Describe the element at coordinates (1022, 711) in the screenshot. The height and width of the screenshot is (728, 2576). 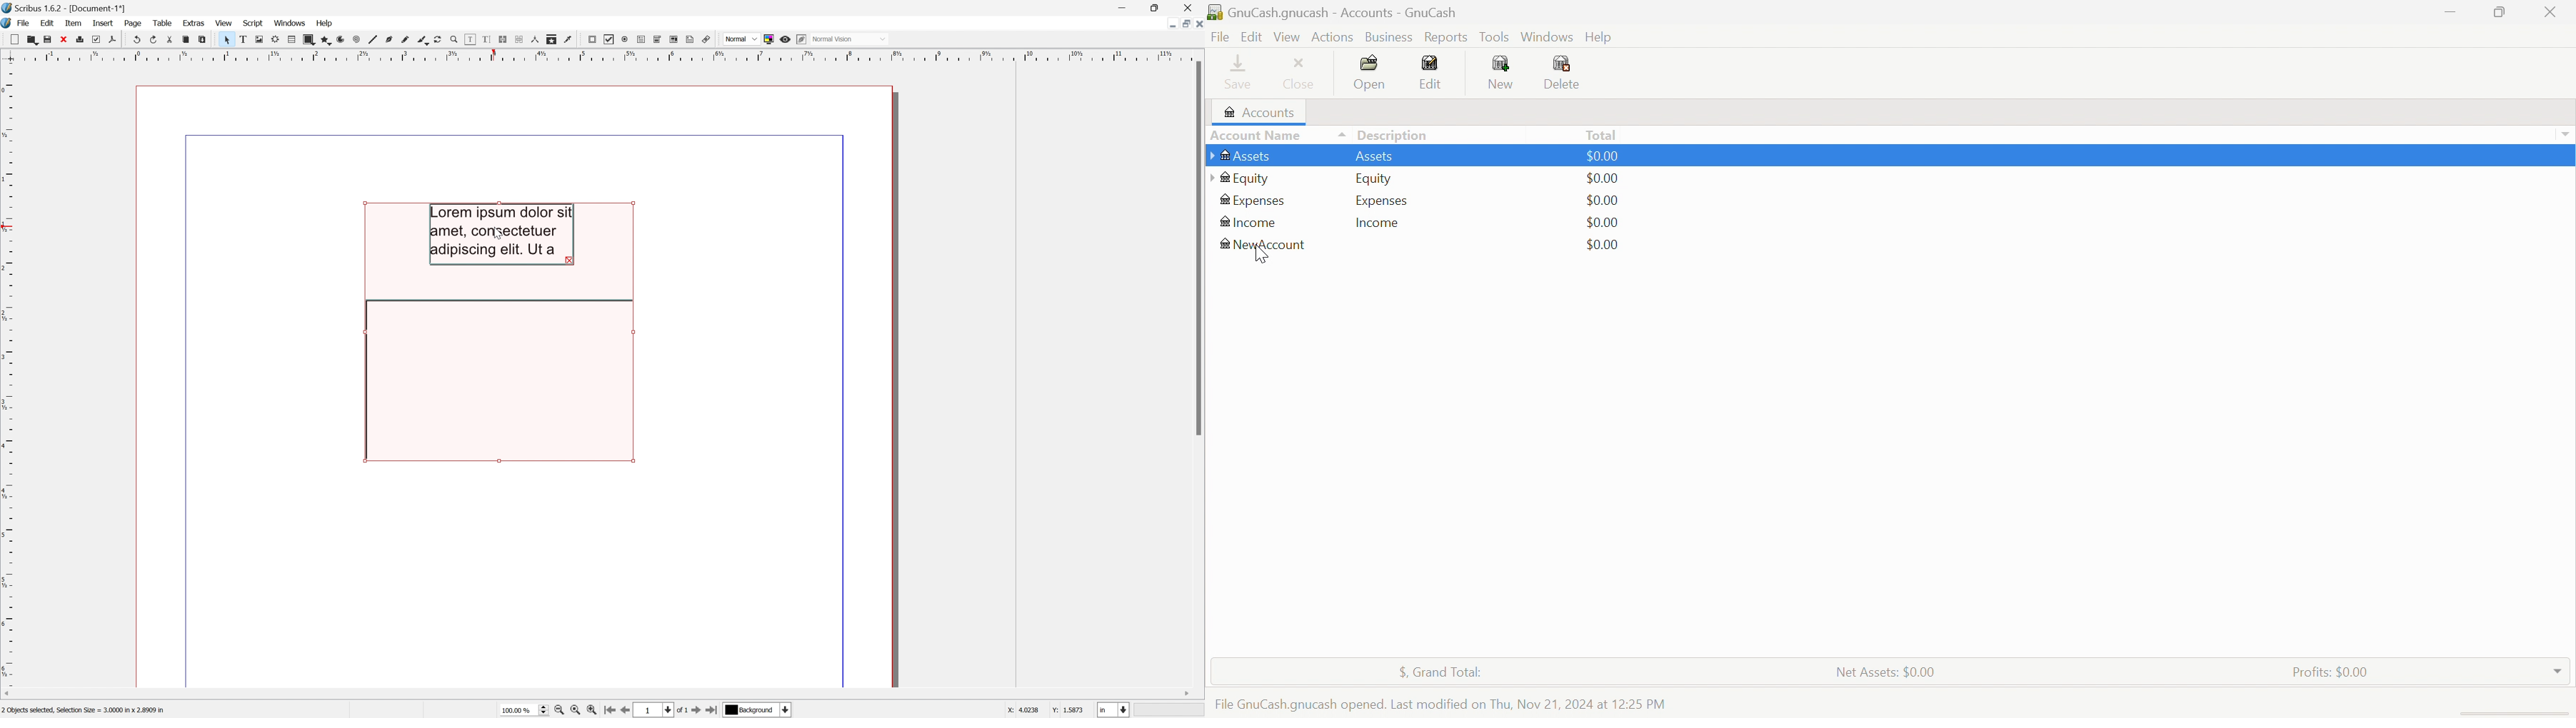
I see `X: 4.0238` at that location.